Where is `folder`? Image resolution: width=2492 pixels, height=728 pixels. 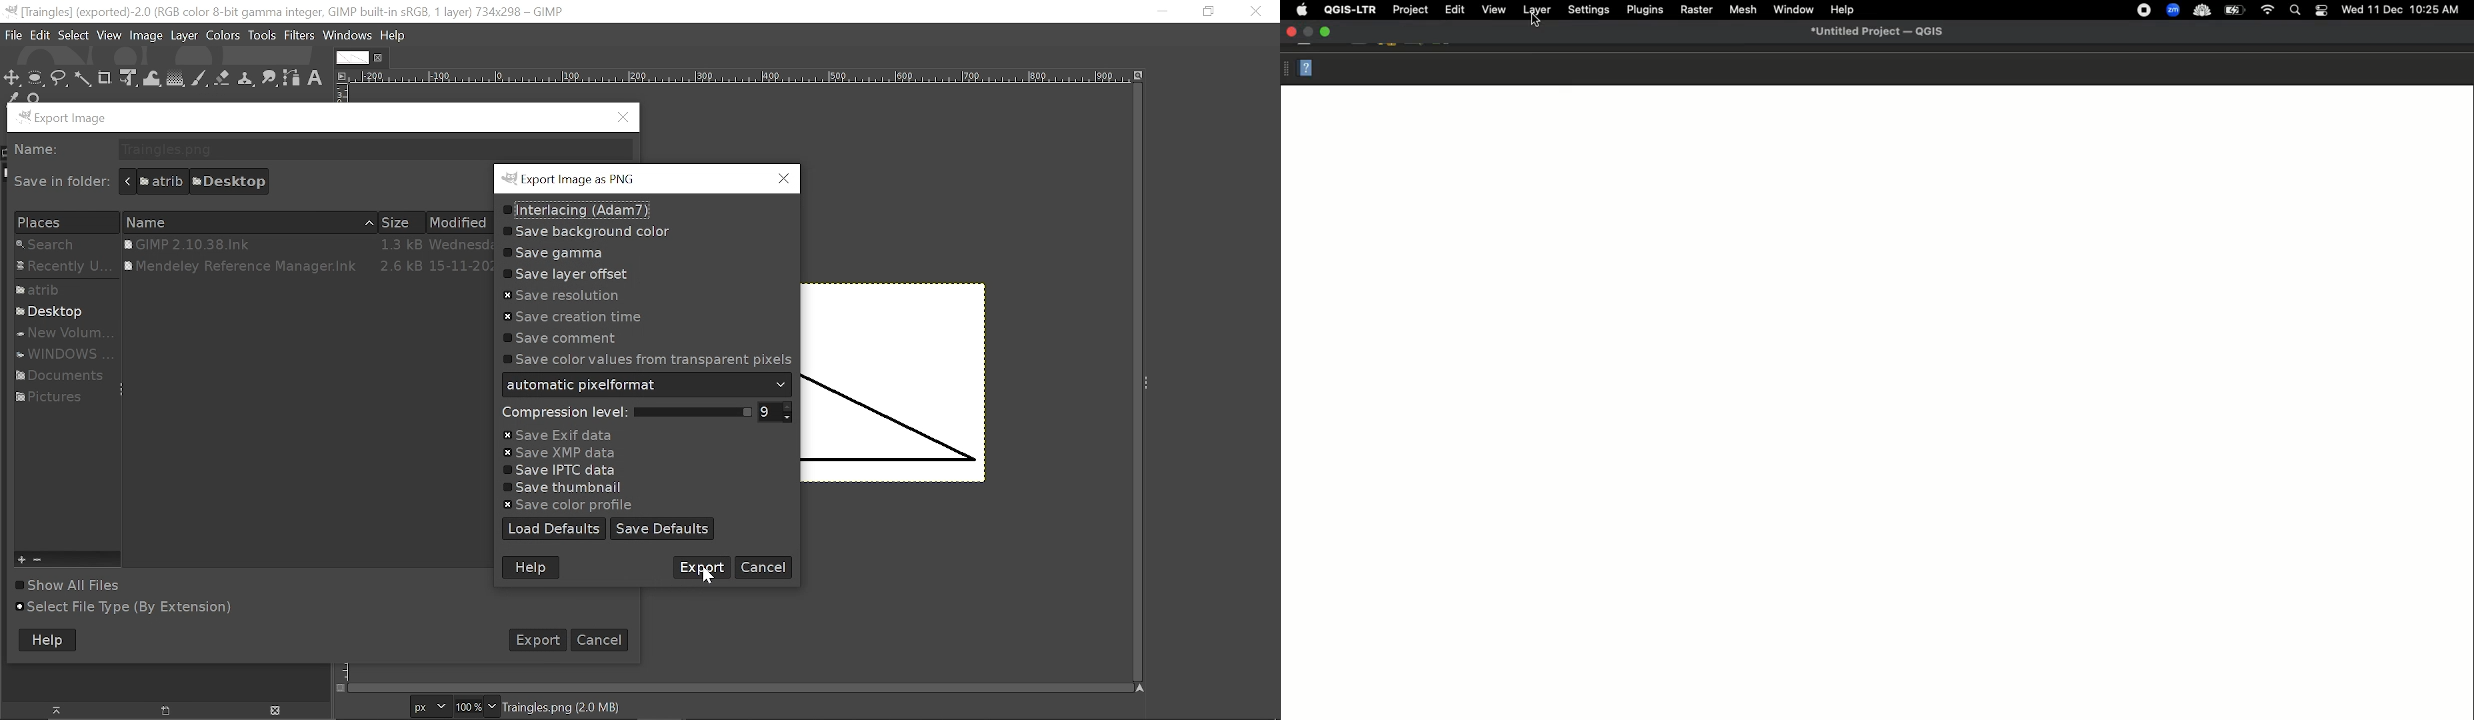
folder is located at coordinates (66, 291).